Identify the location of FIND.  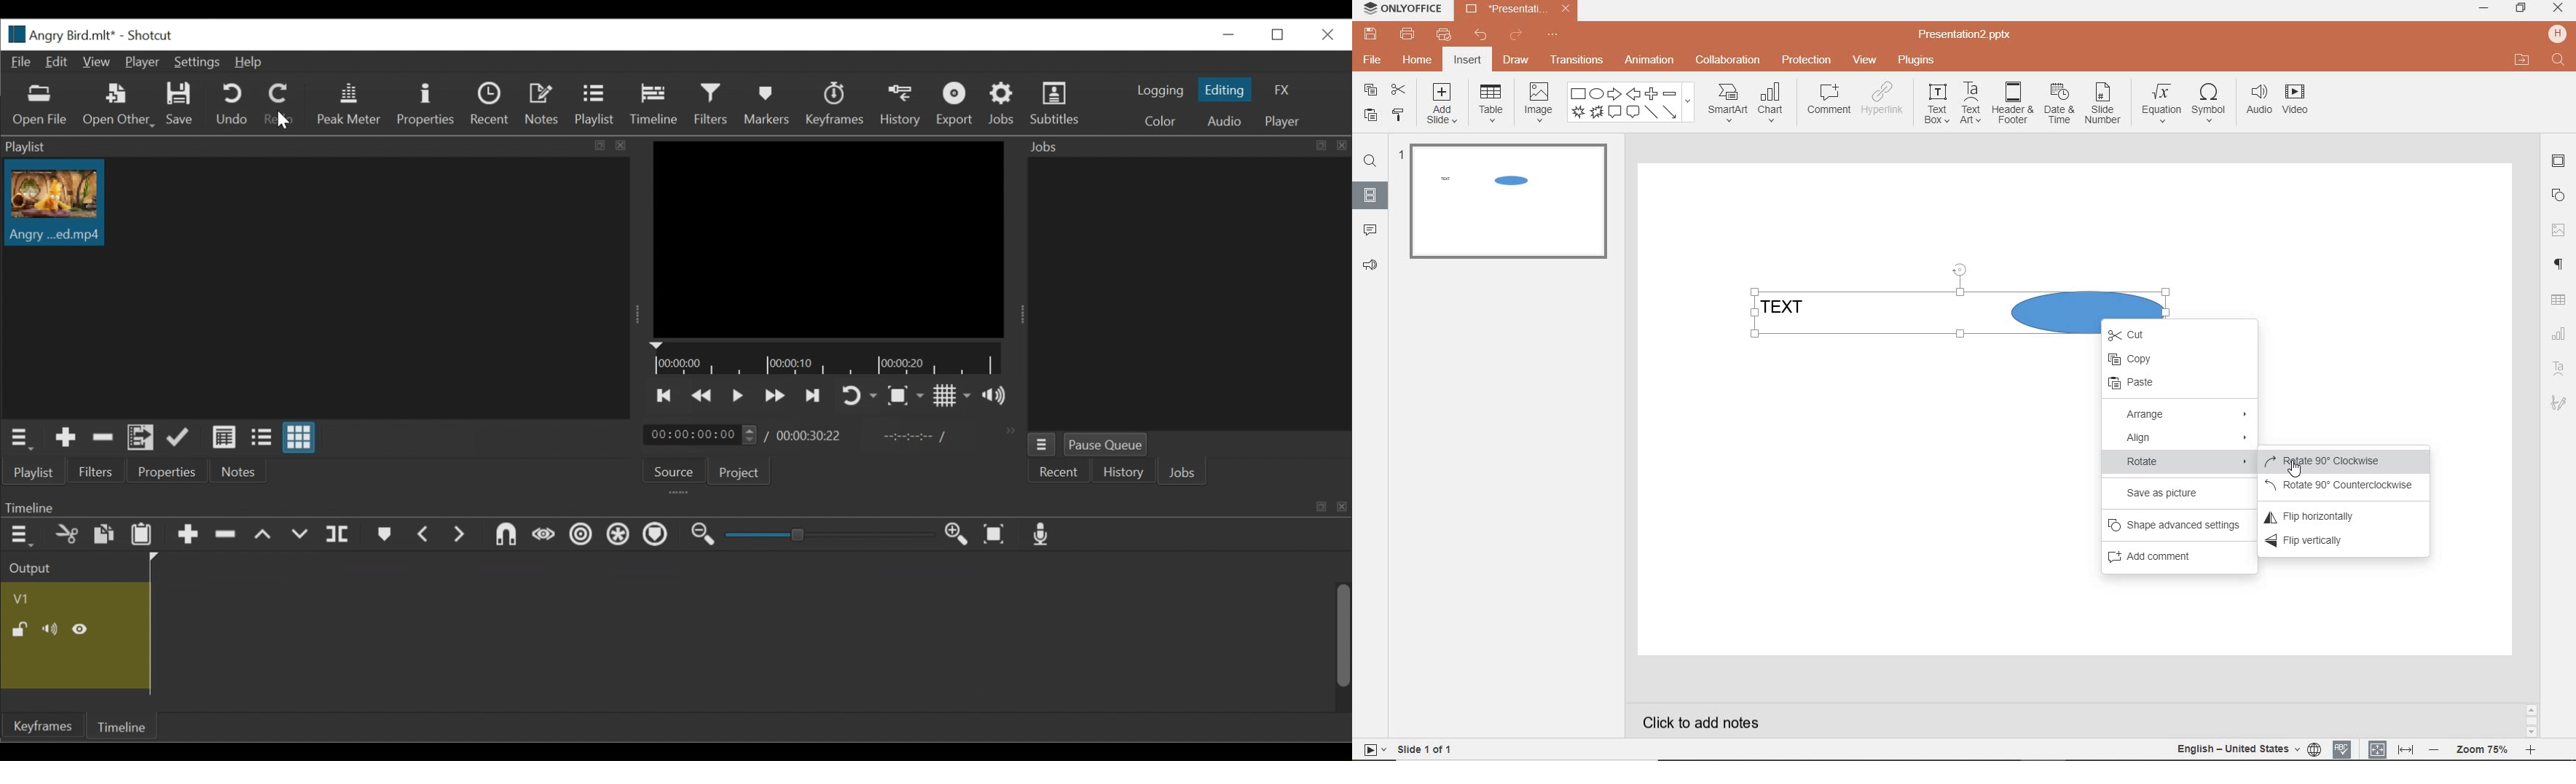
(1368, 163).